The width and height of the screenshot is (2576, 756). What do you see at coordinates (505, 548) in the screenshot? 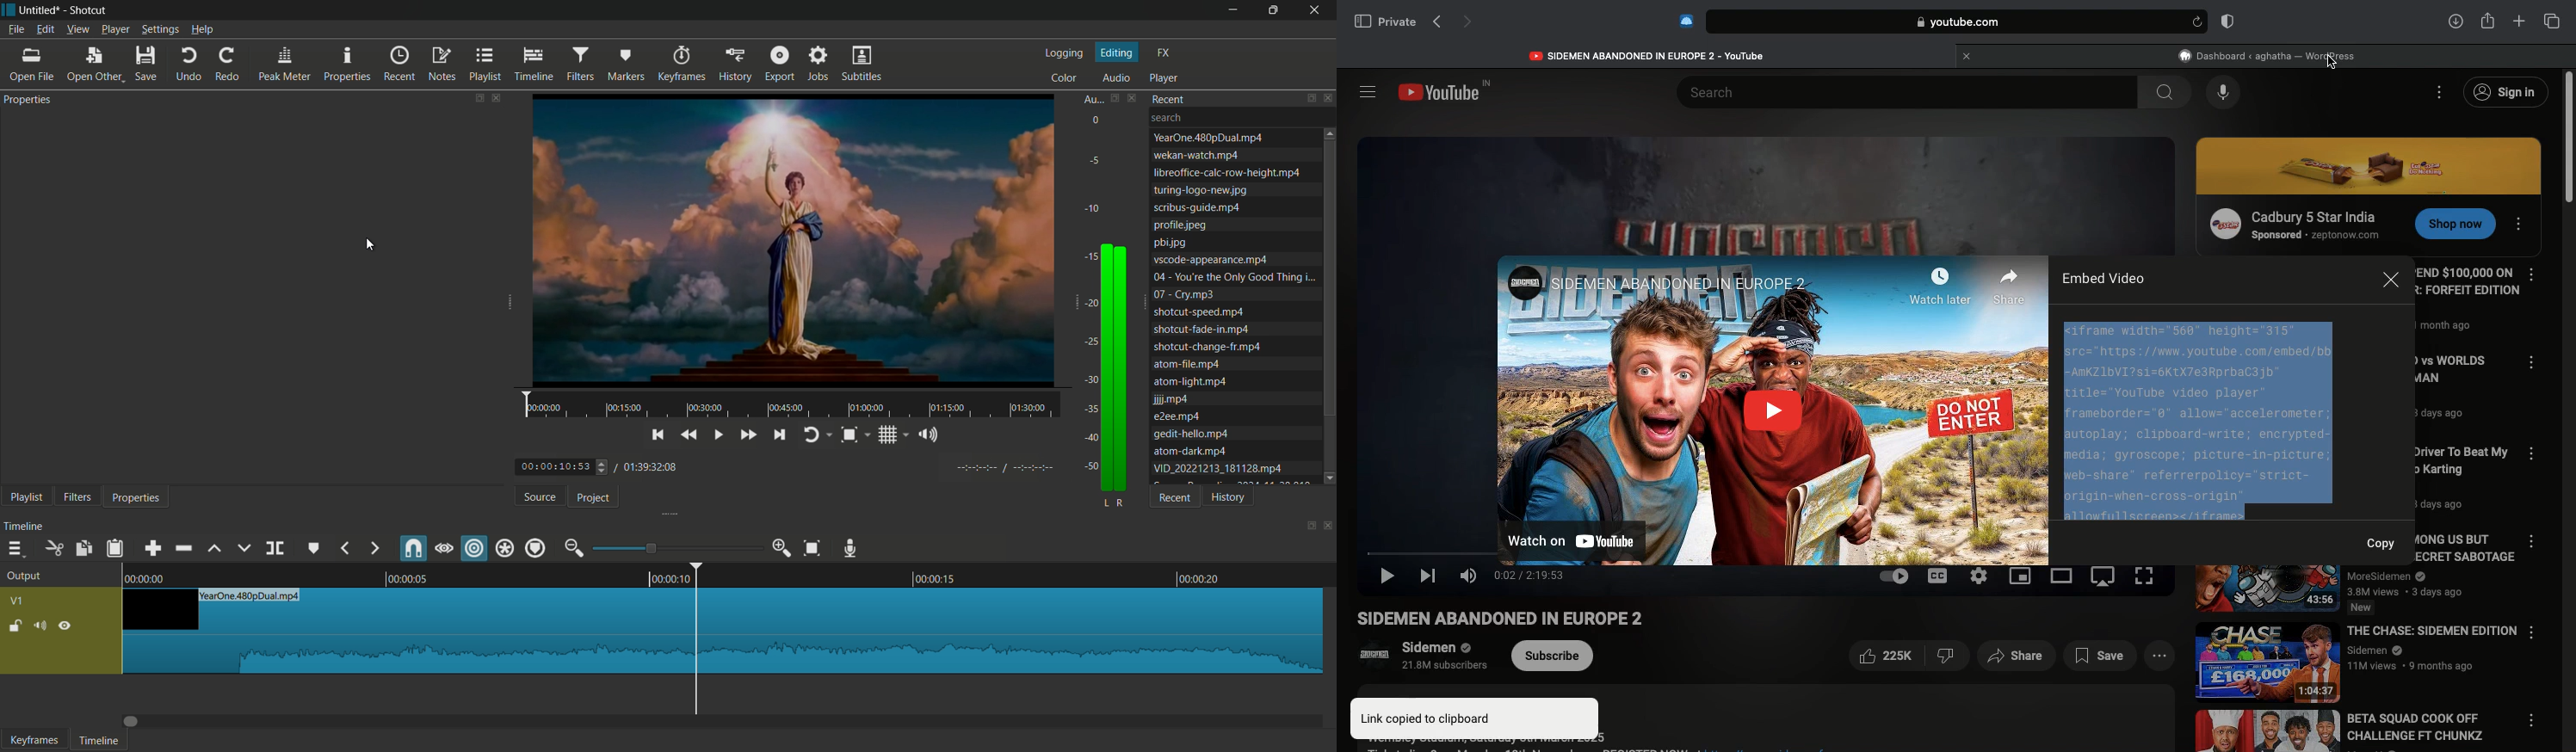
I see `ripple all tracks` at bounding box center [505, 548].